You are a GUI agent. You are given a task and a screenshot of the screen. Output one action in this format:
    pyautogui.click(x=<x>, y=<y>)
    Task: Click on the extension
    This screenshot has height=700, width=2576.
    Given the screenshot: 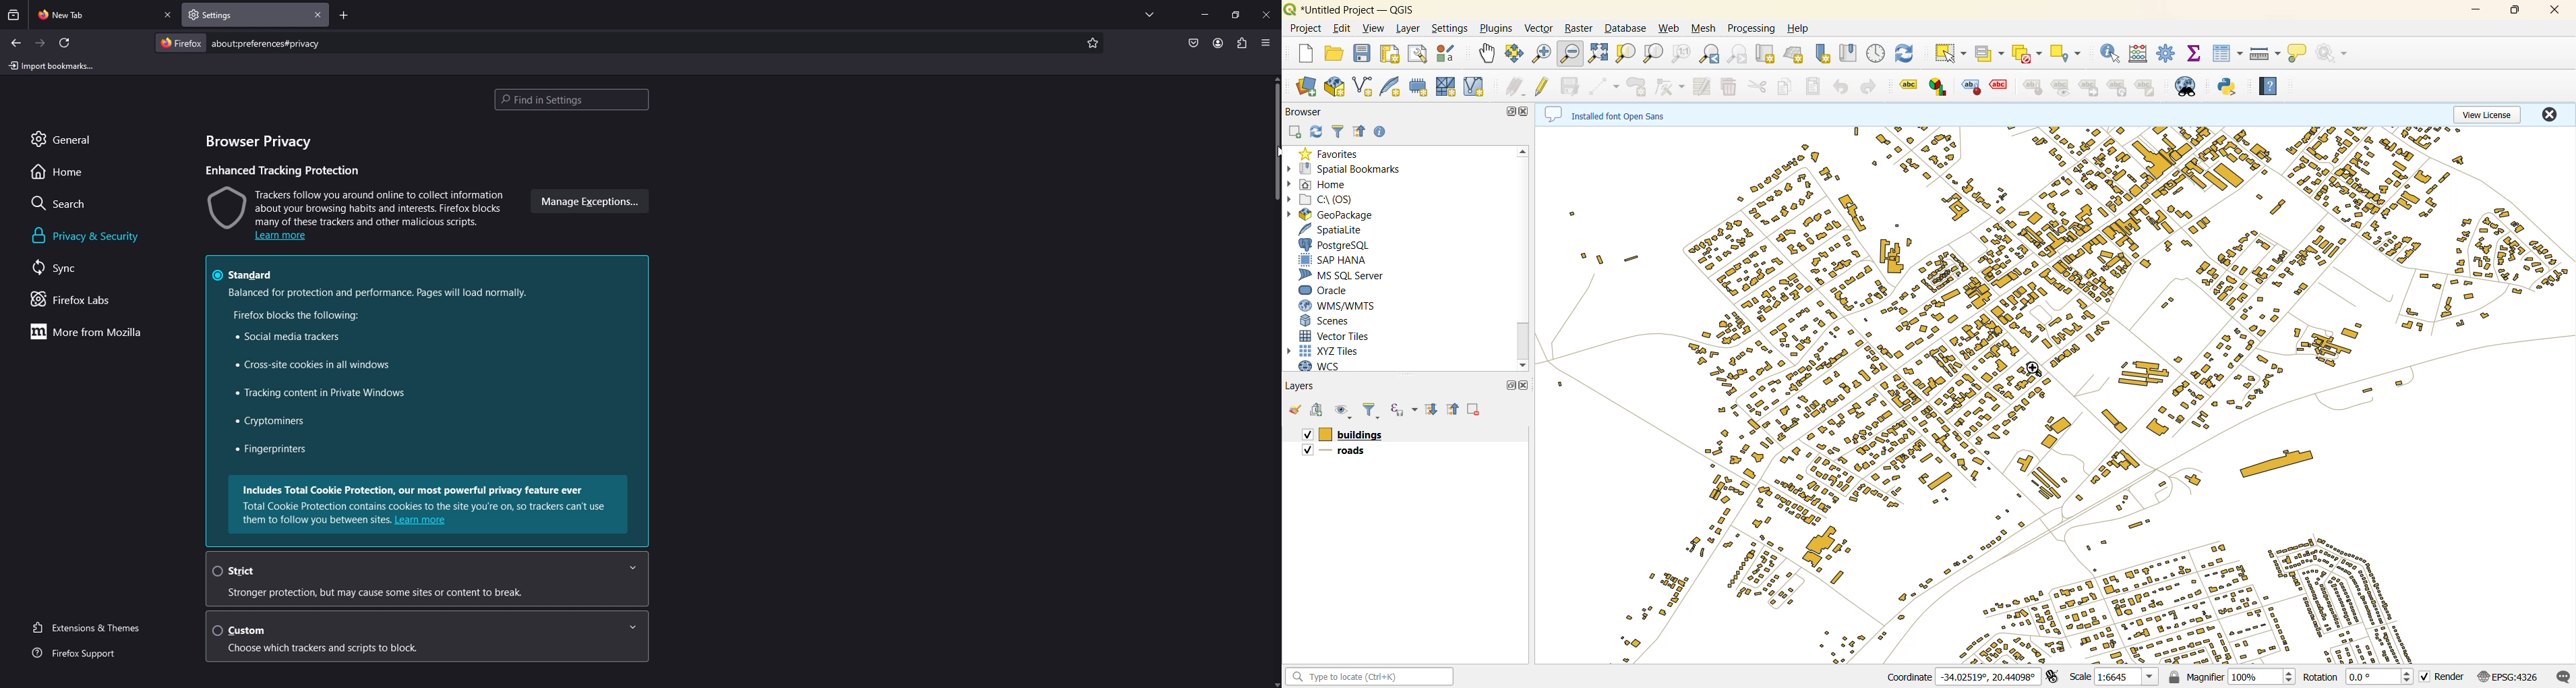 What is the action you would take?
    pyautogui.click(x=1243, y=43)
    